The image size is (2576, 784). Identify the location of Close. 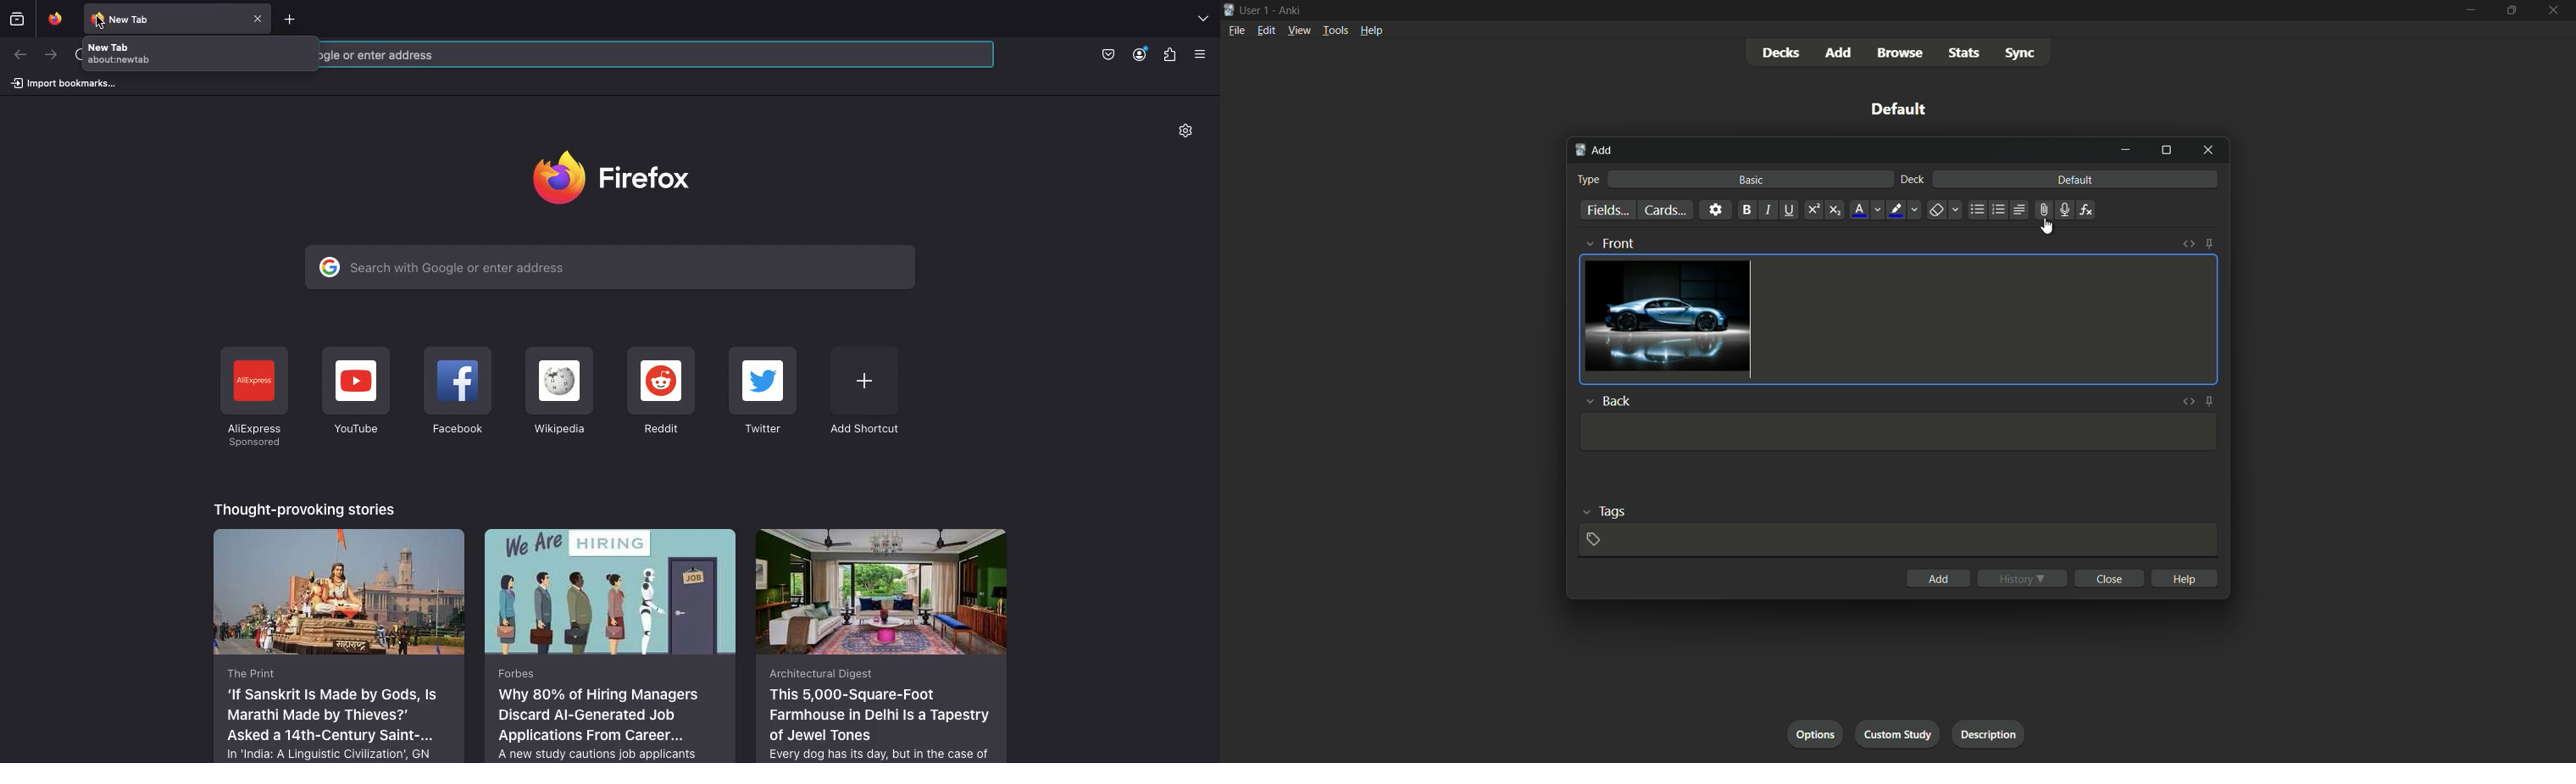
(259, 17).